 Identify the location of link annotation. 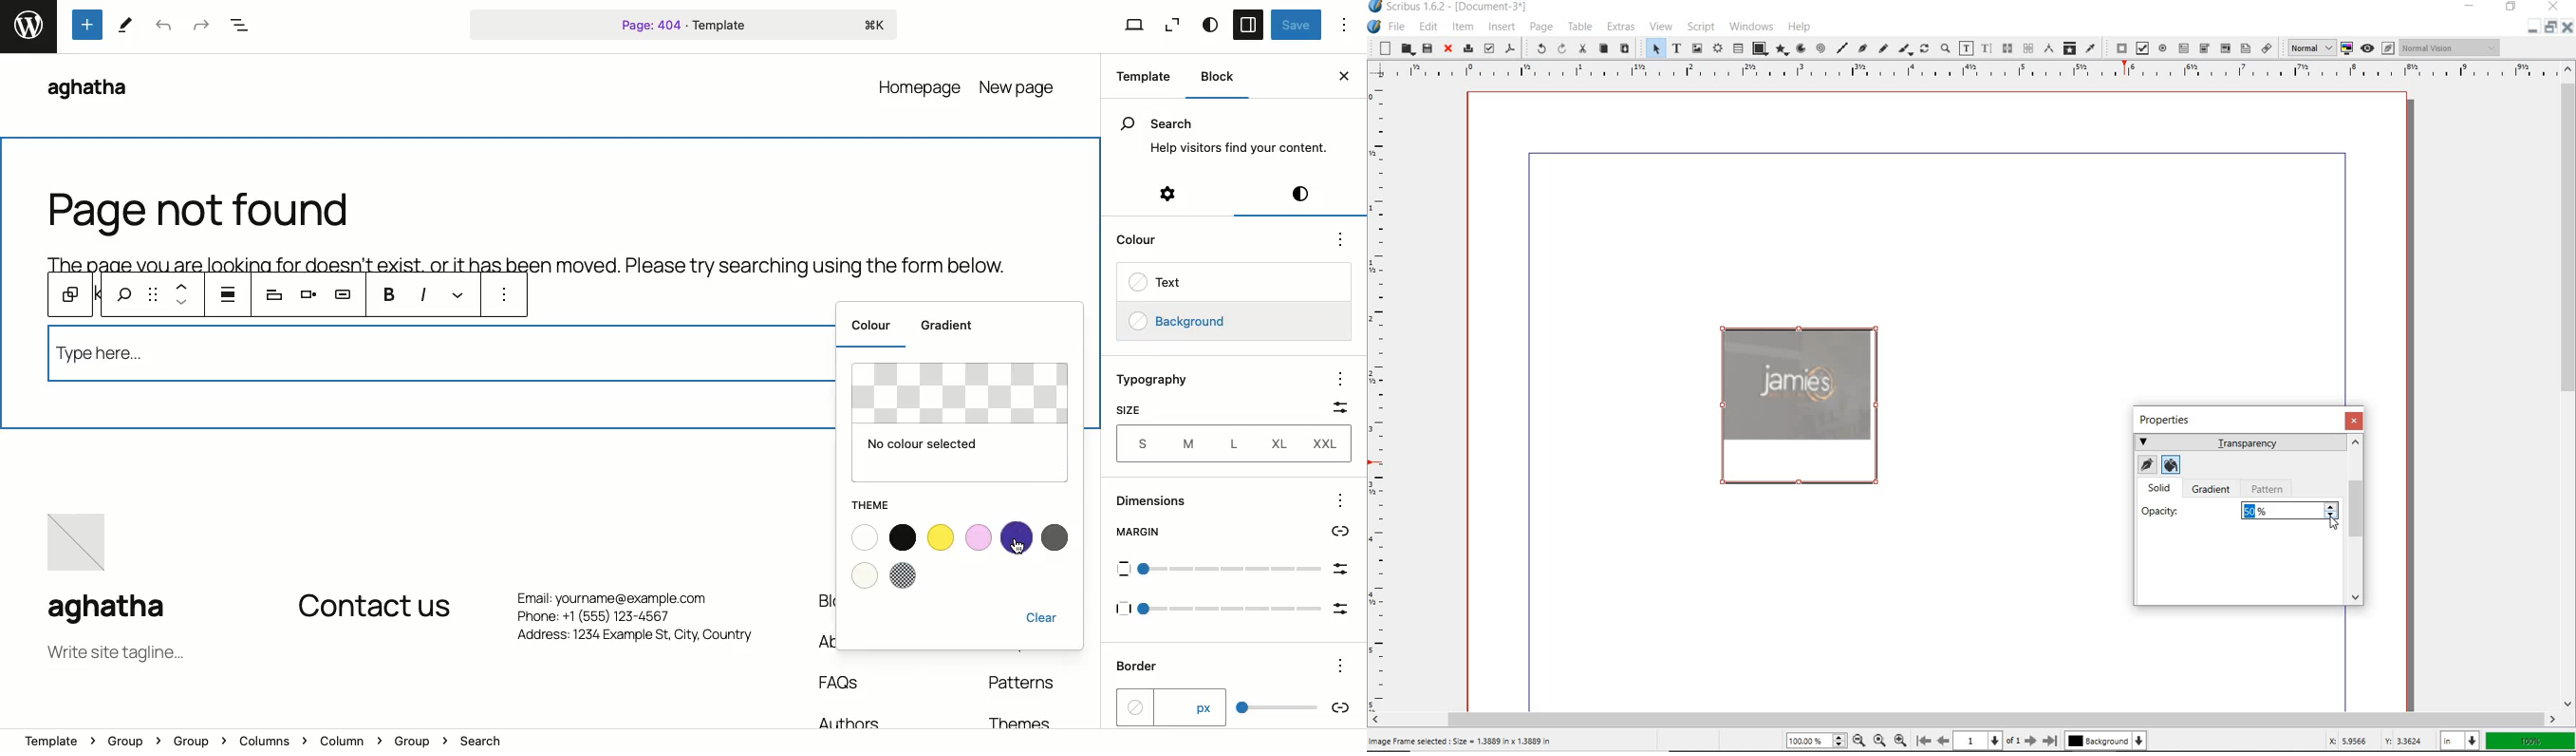
(2268, 49).